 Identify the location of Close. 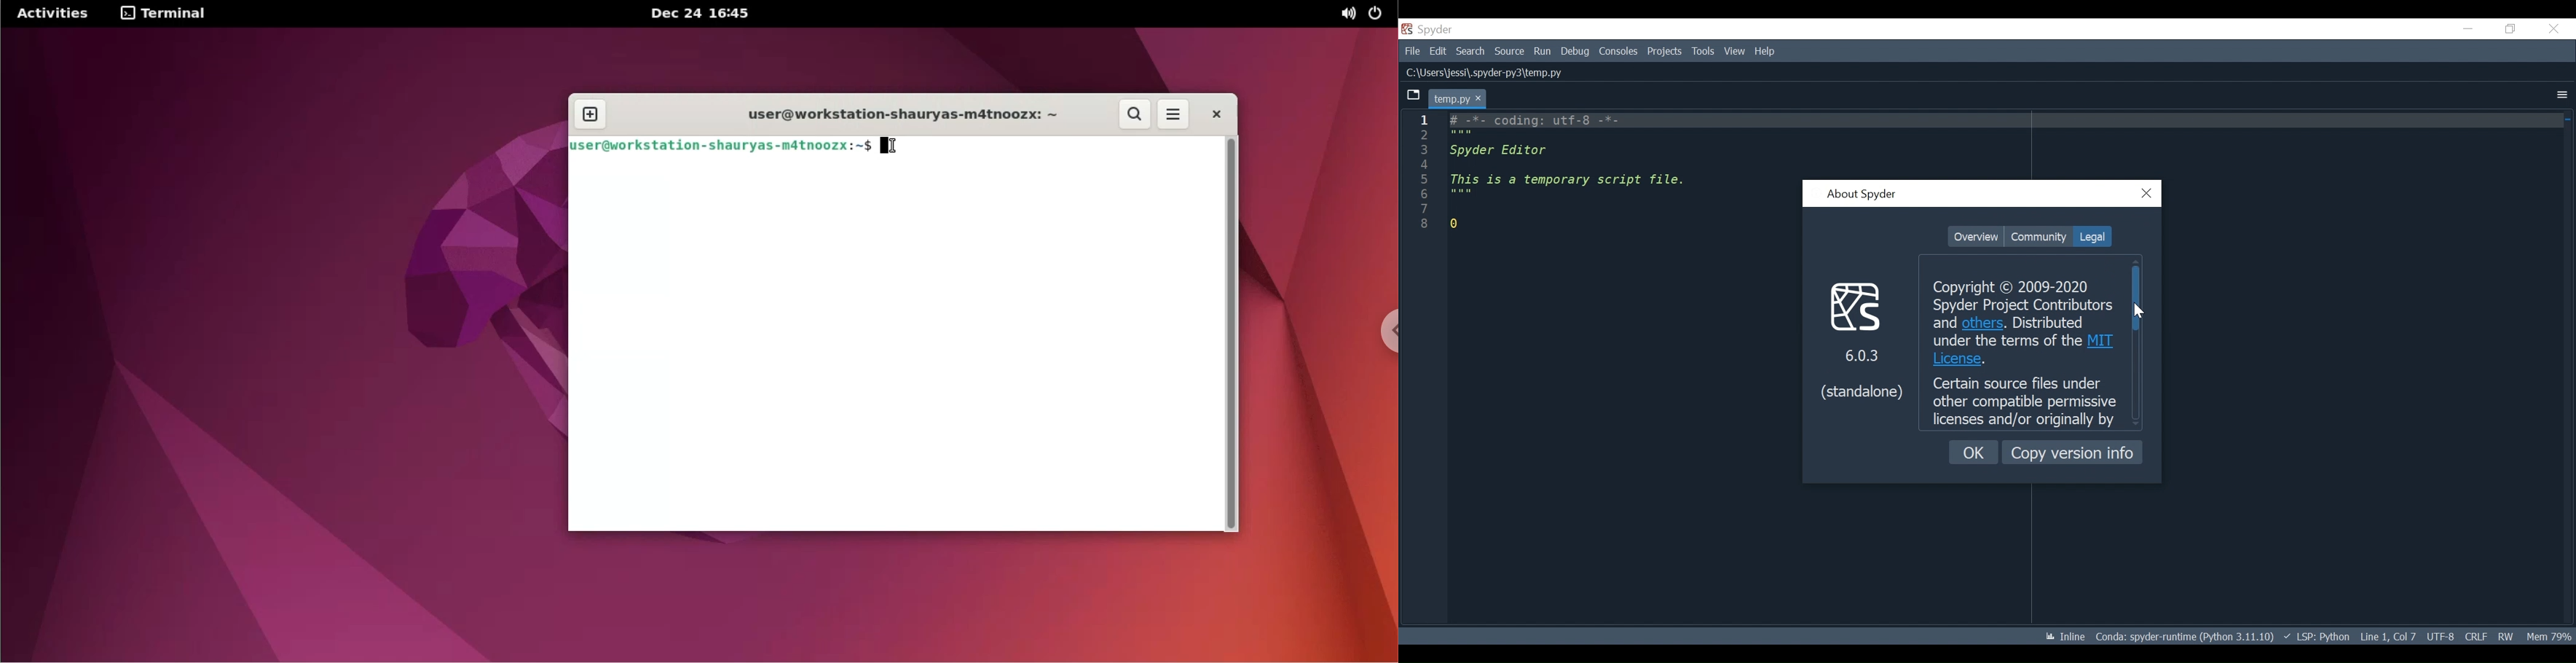
(2554, 29).